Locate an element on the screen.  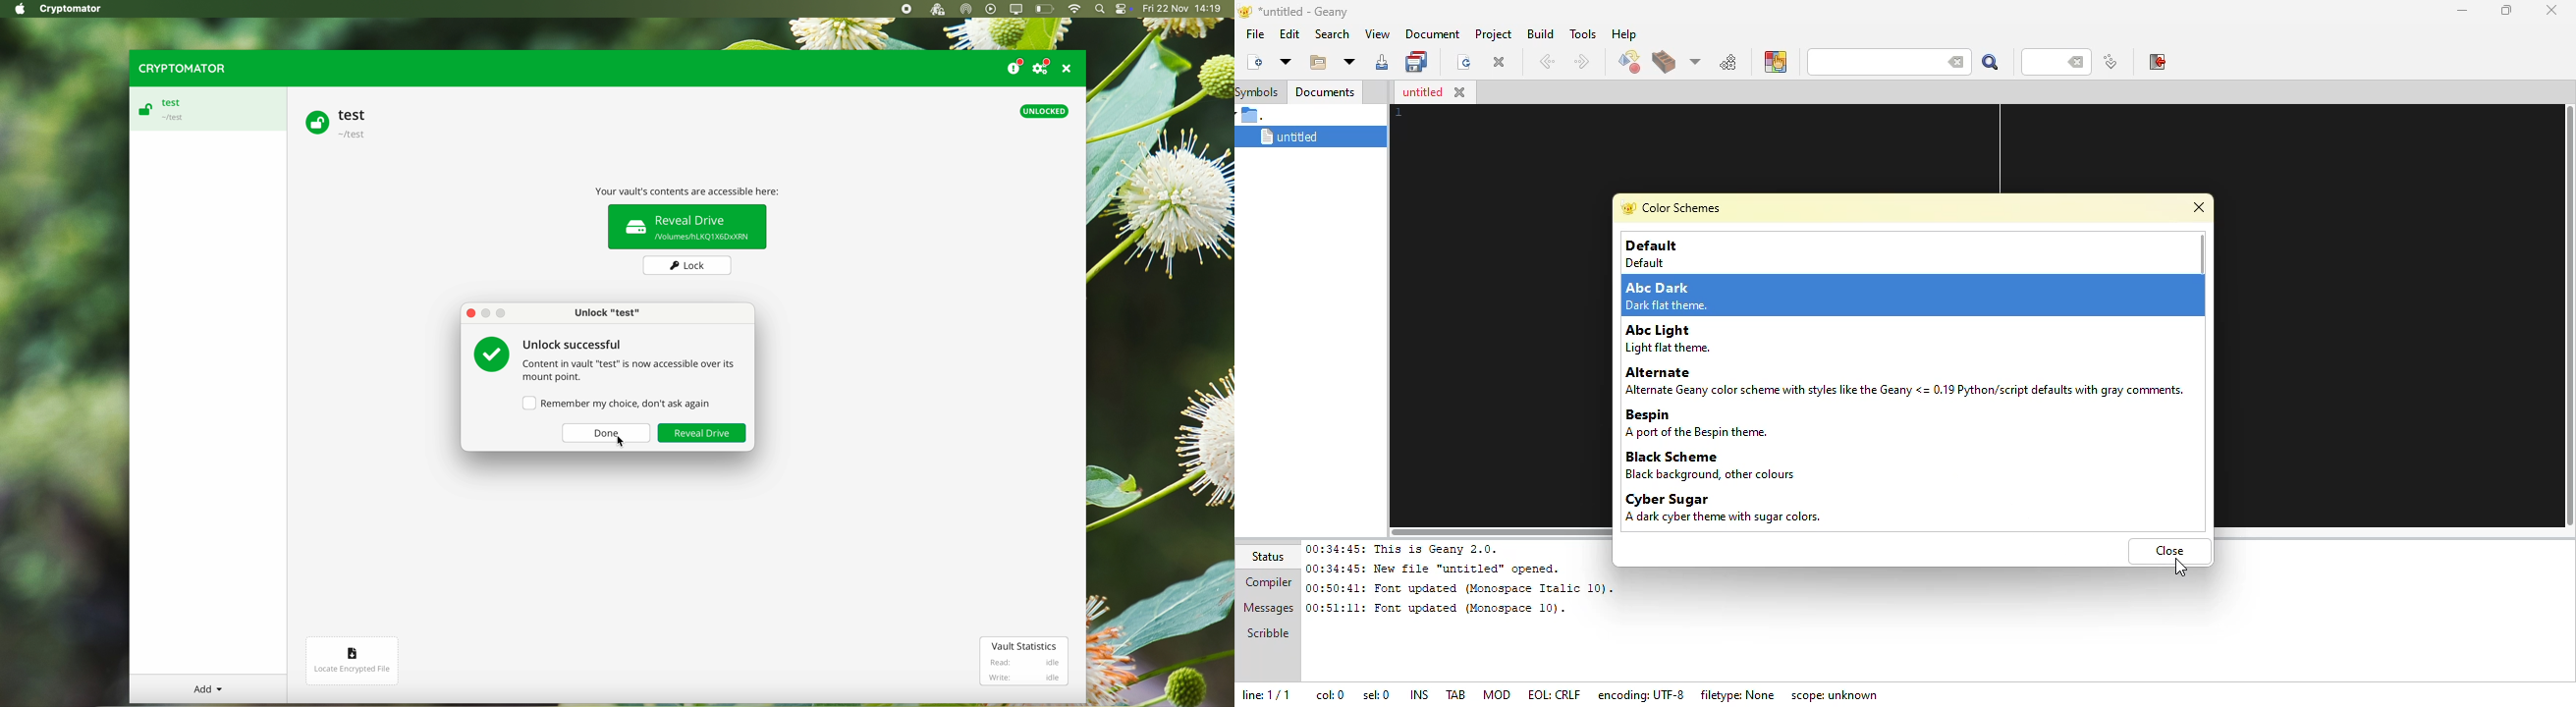
close program is located at coordinates (1069, 68).